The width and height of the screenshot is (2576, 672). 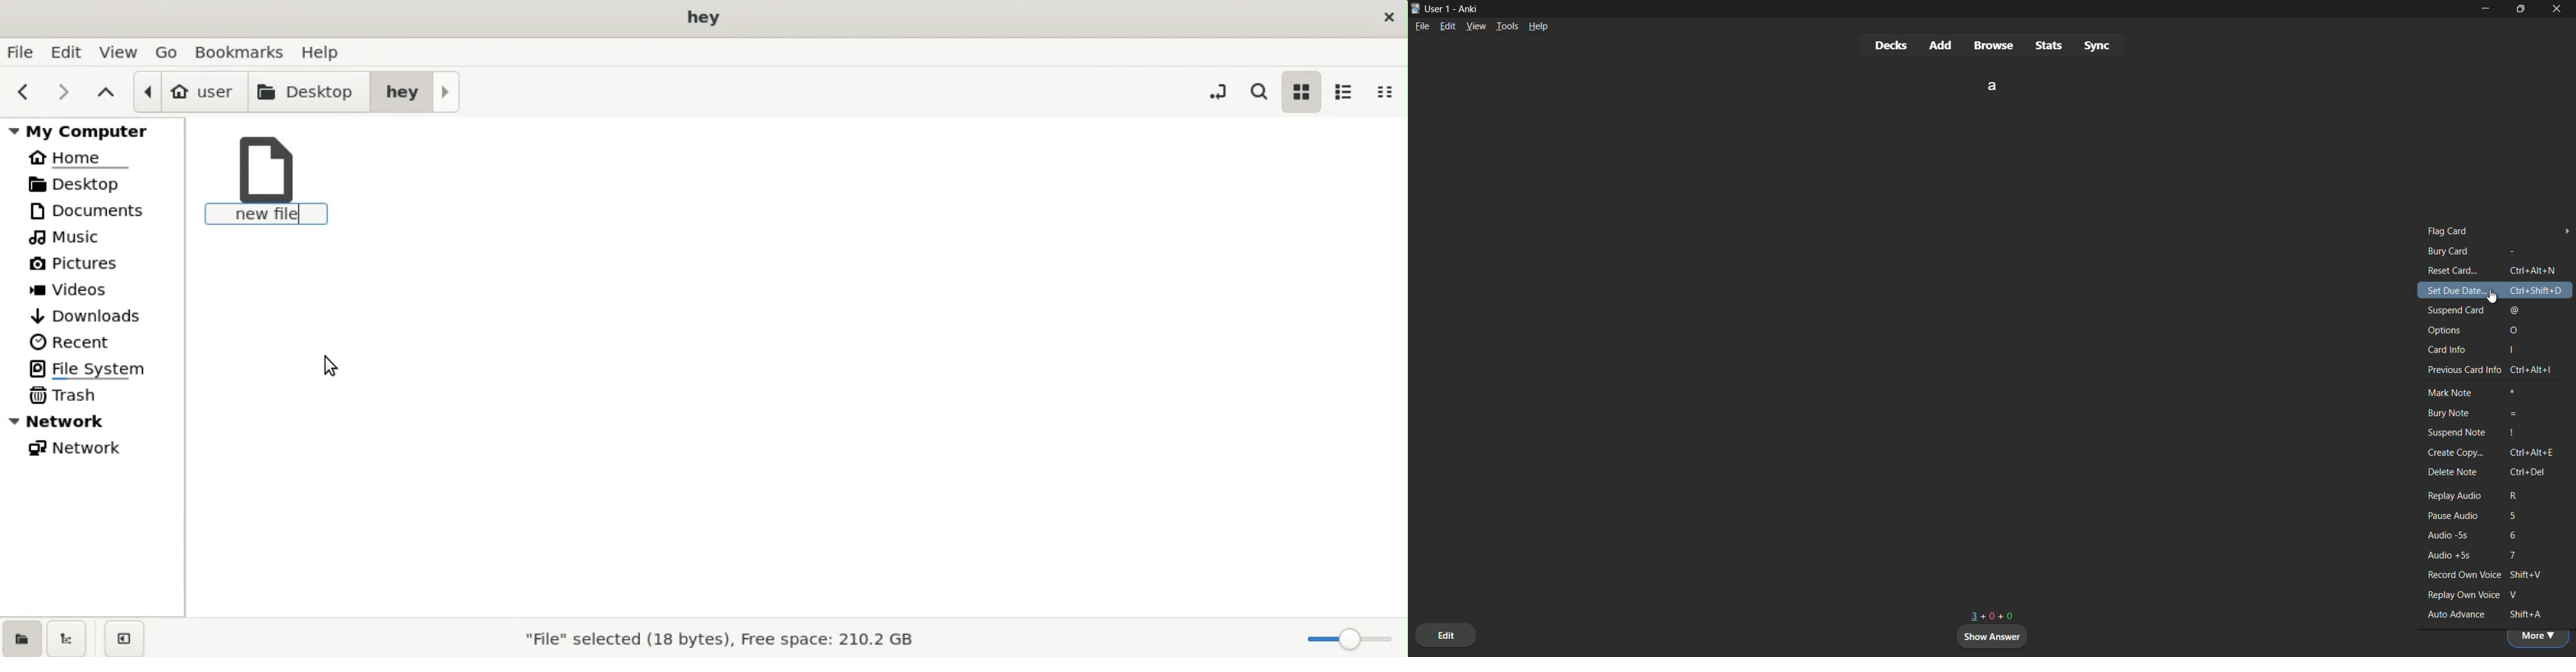 What do you see at coordinates (1447, 26) in the screenshot?
I see `edit menu` at bounding box center [1447, 26].